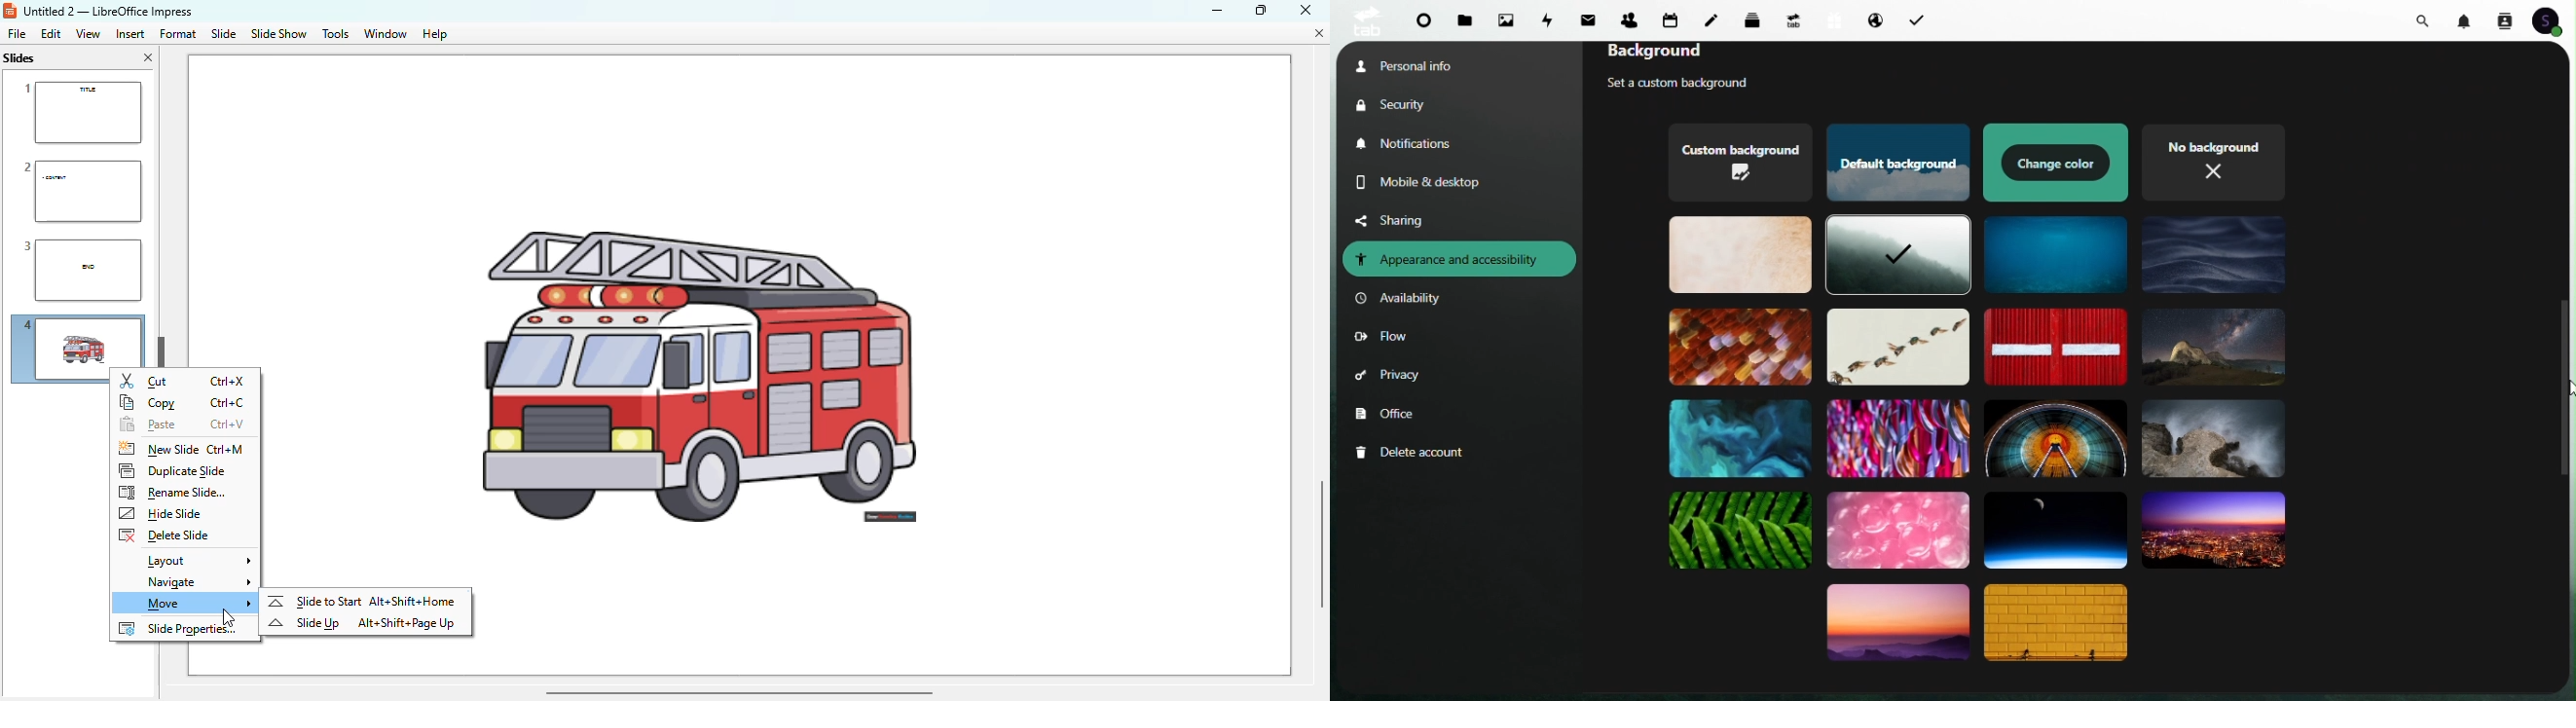 This screenshot has width=2576, height=728. Describe the element at coordinates (196, 561) in the screenshot. I see `layout` at that location.